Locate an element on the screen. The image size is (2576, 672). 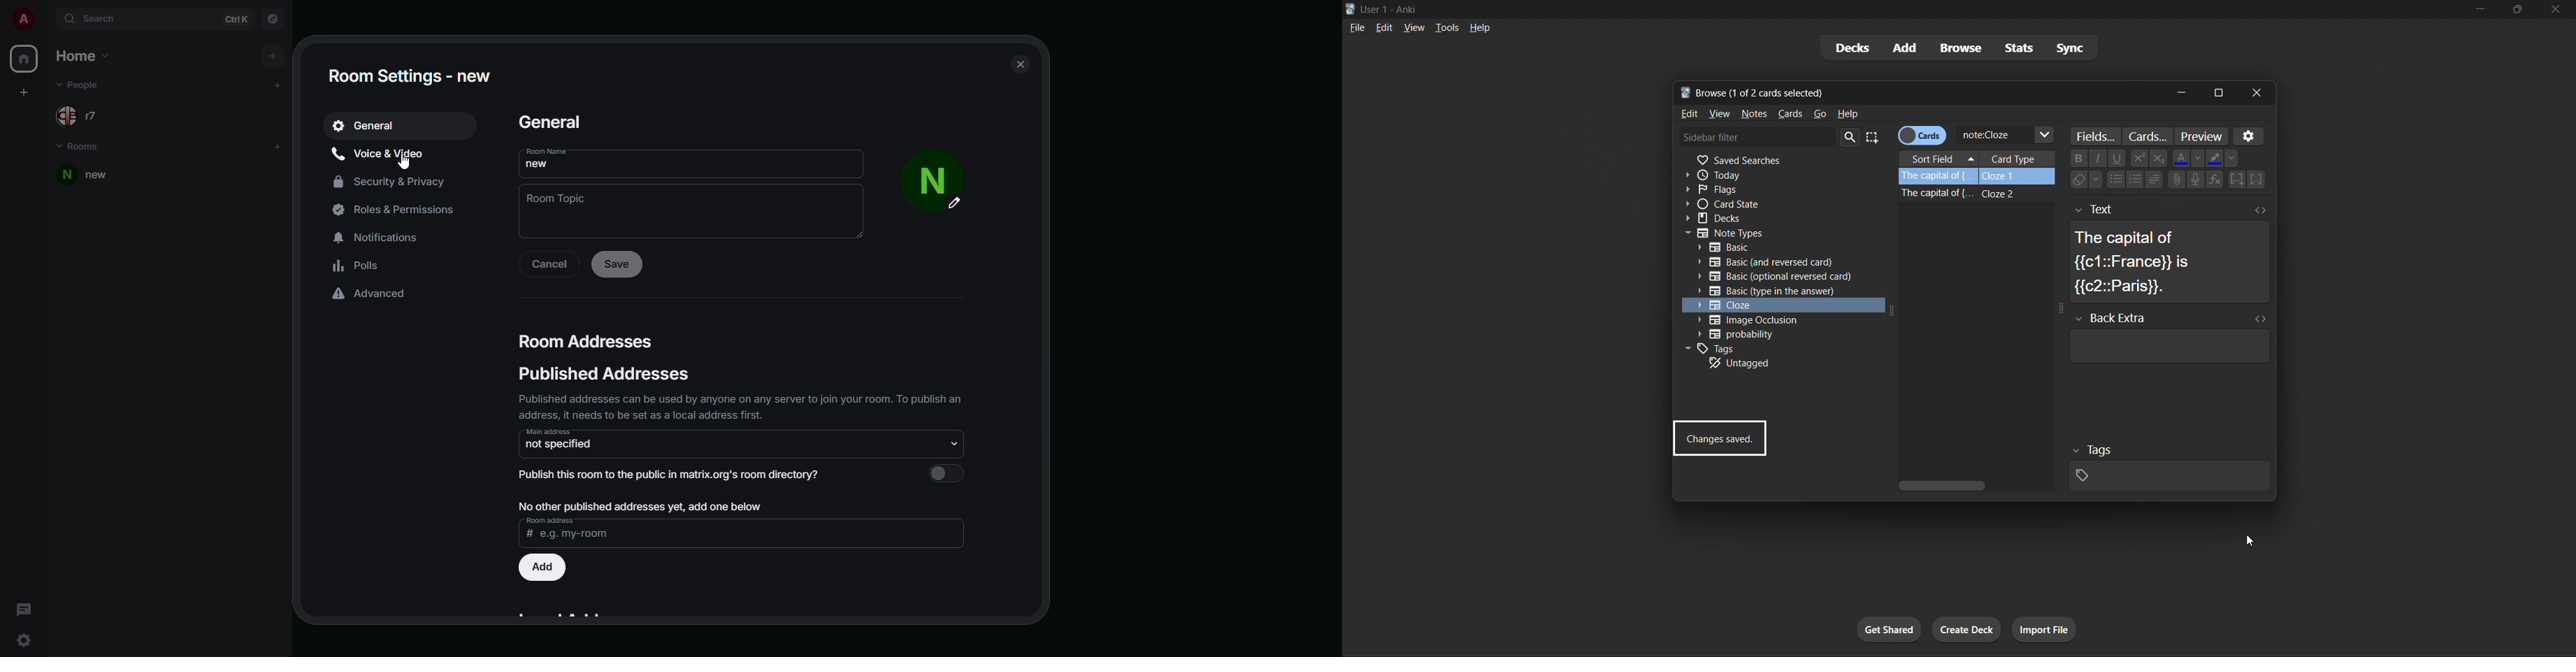
stats is located at coordinates (2019, 49).